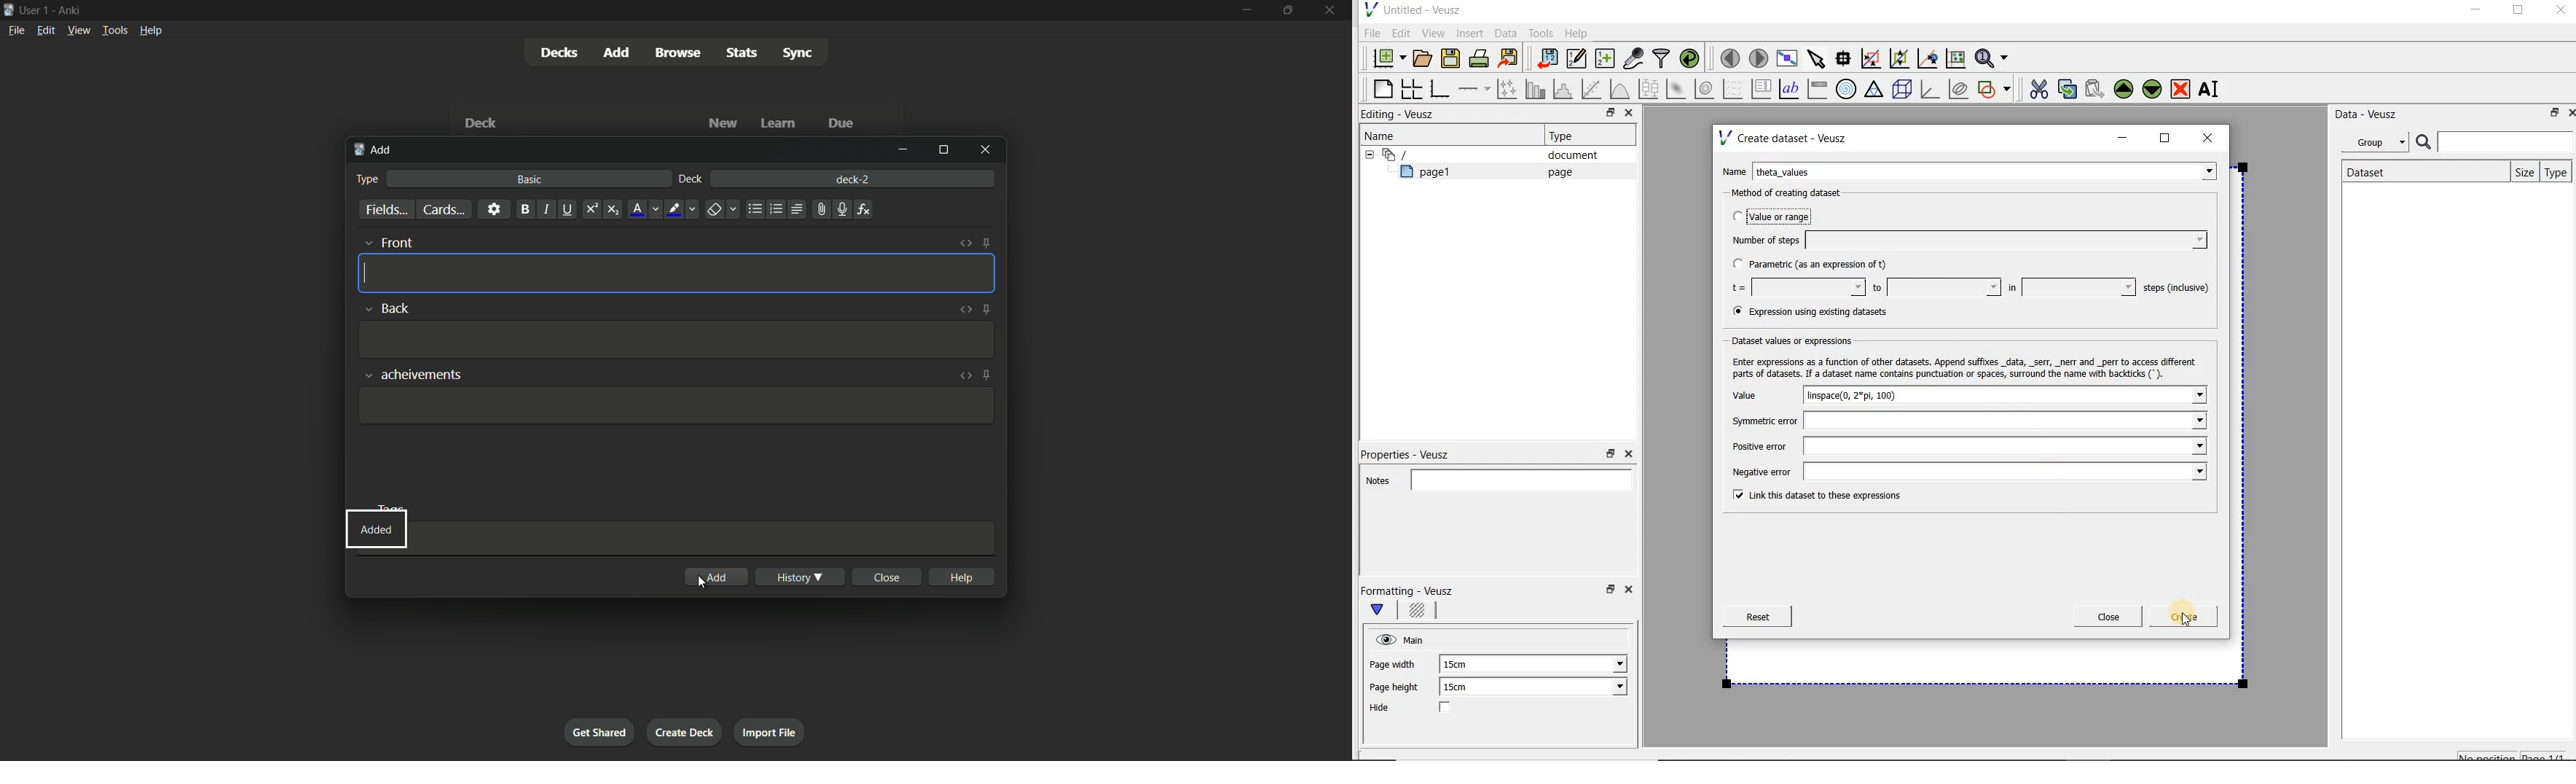 The height and width of the screenshot is (784, 2576). I want to click on cut the selected widget, so click(2036, 87).